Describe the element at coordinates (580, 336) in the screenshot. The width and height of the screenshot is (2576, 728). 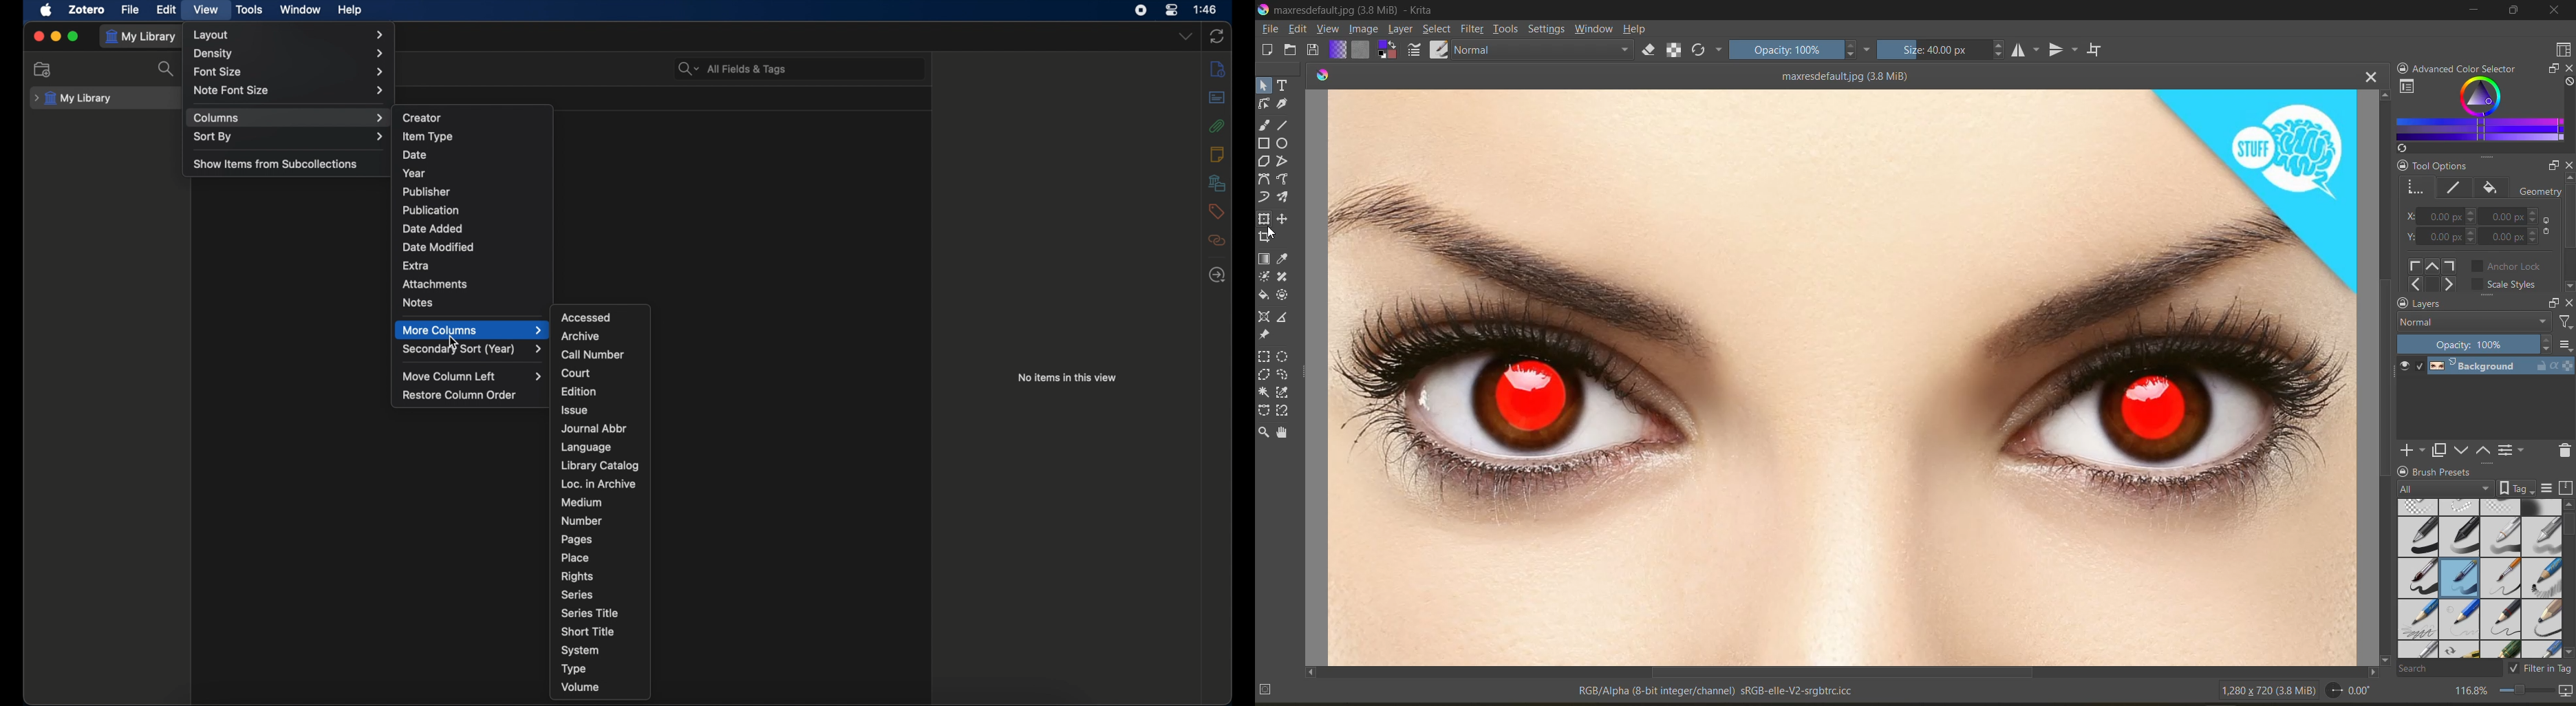
I see `archive` at that location.